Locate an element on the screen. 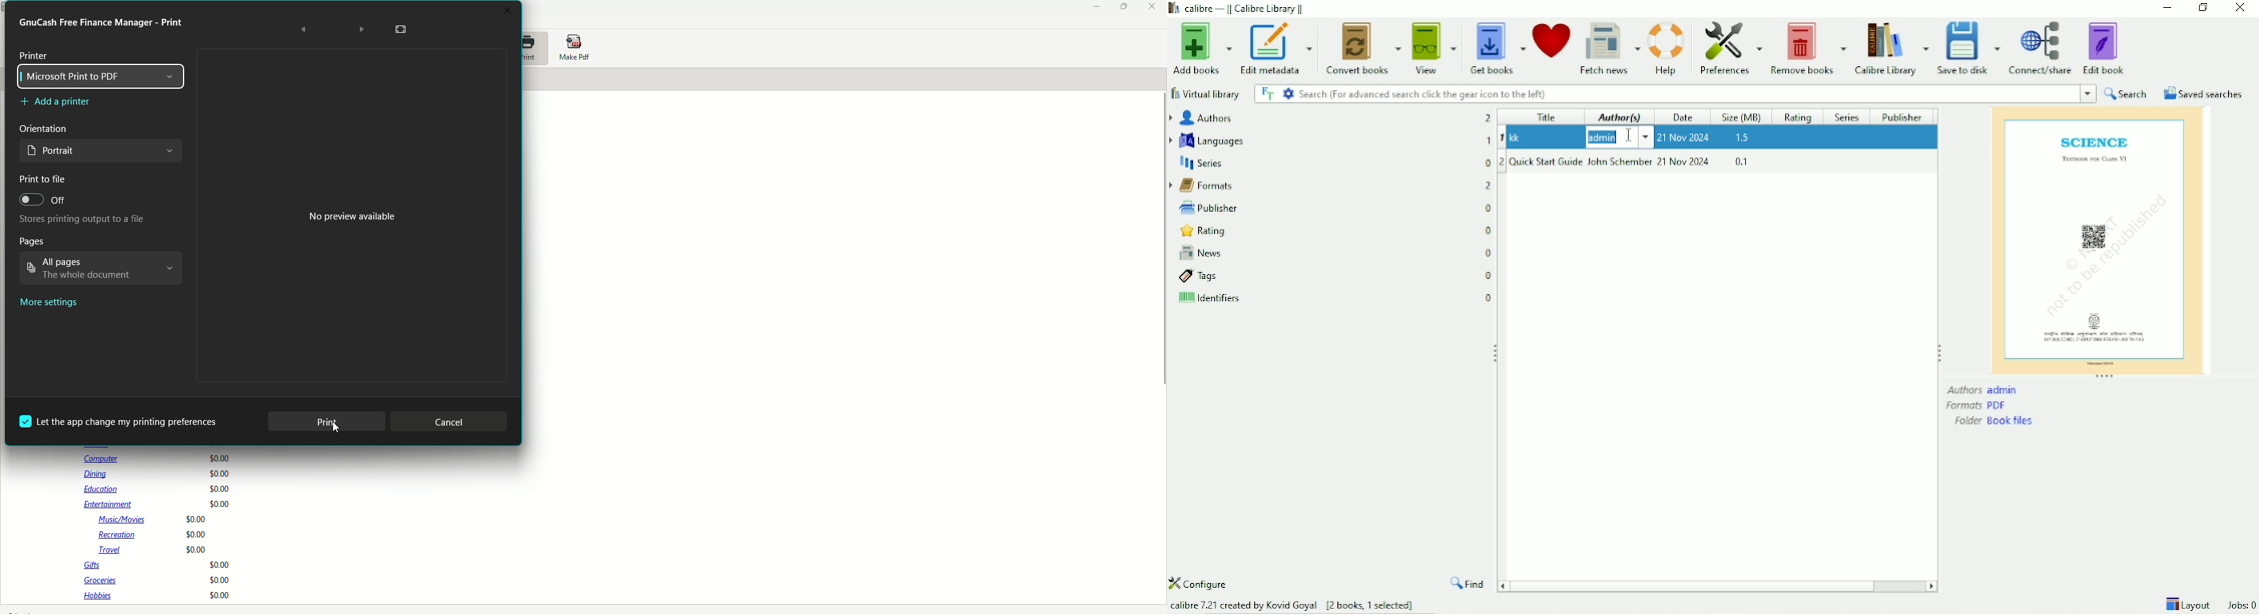 The image size is (2268, 616). Resize is located at coordinates (2104, 377).